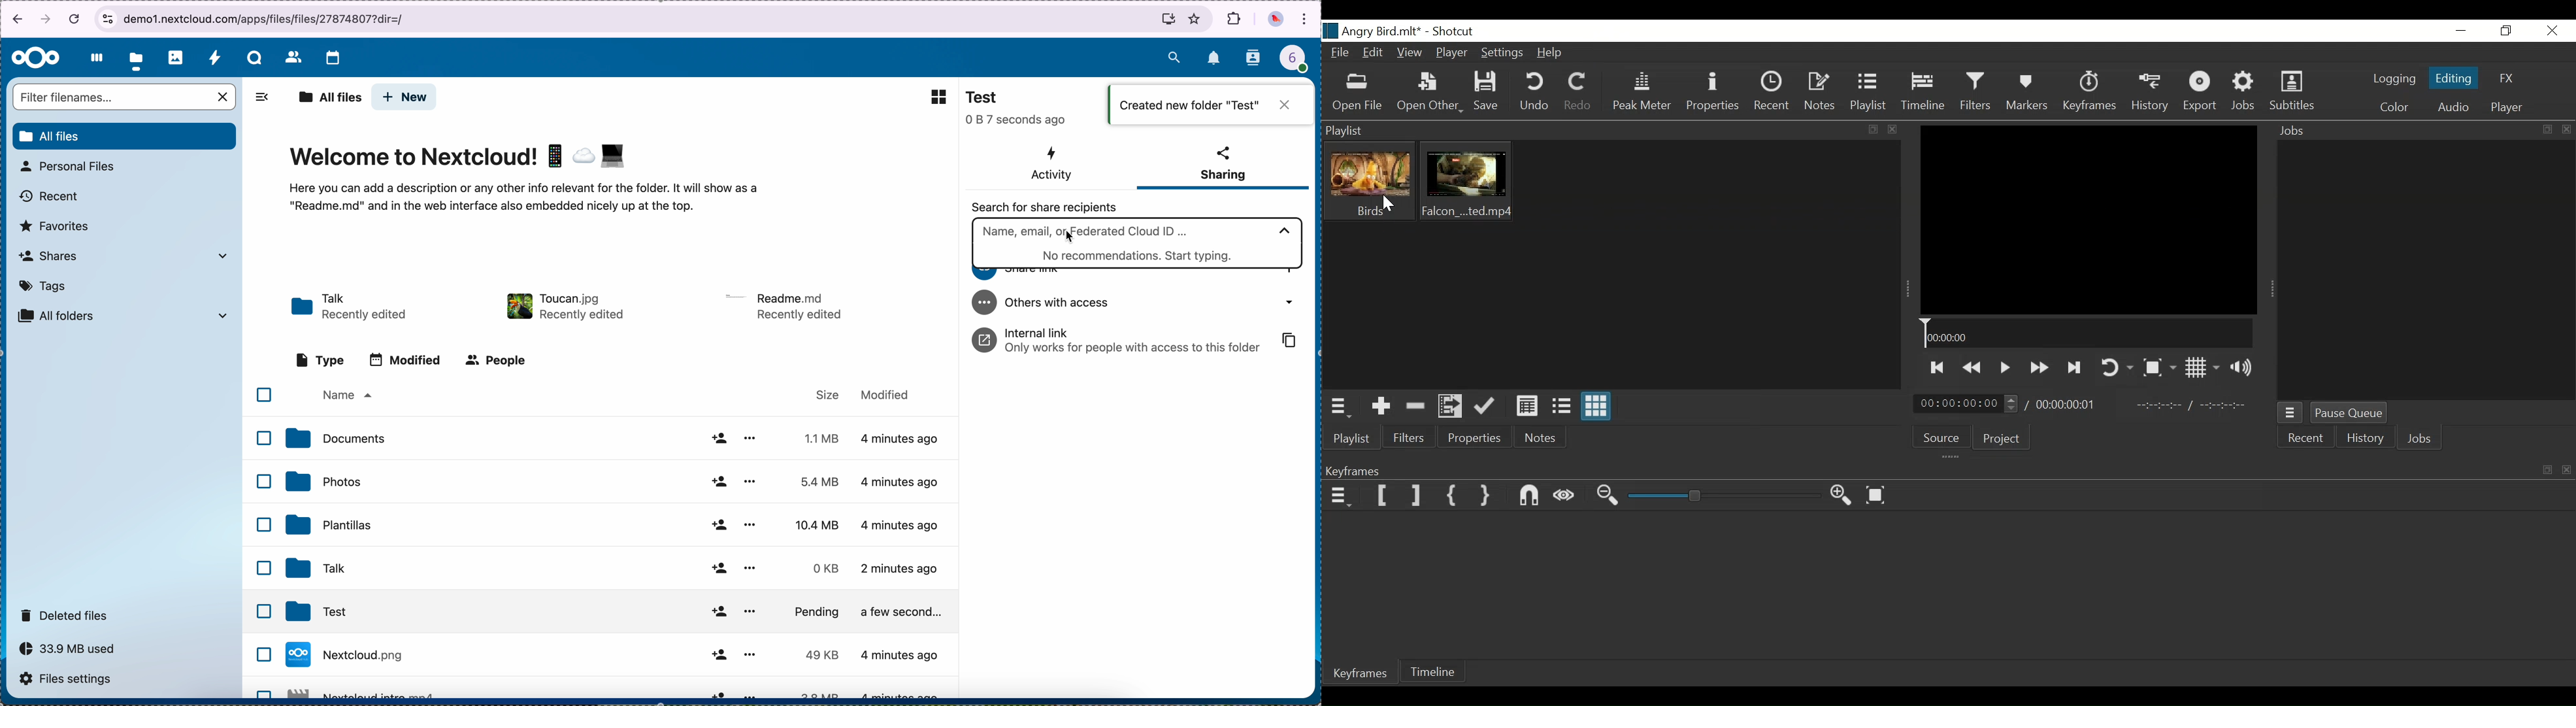 Image resolution: width=2576 pixels, height=728 pixels. I want to click on activity, so click(215, 57).